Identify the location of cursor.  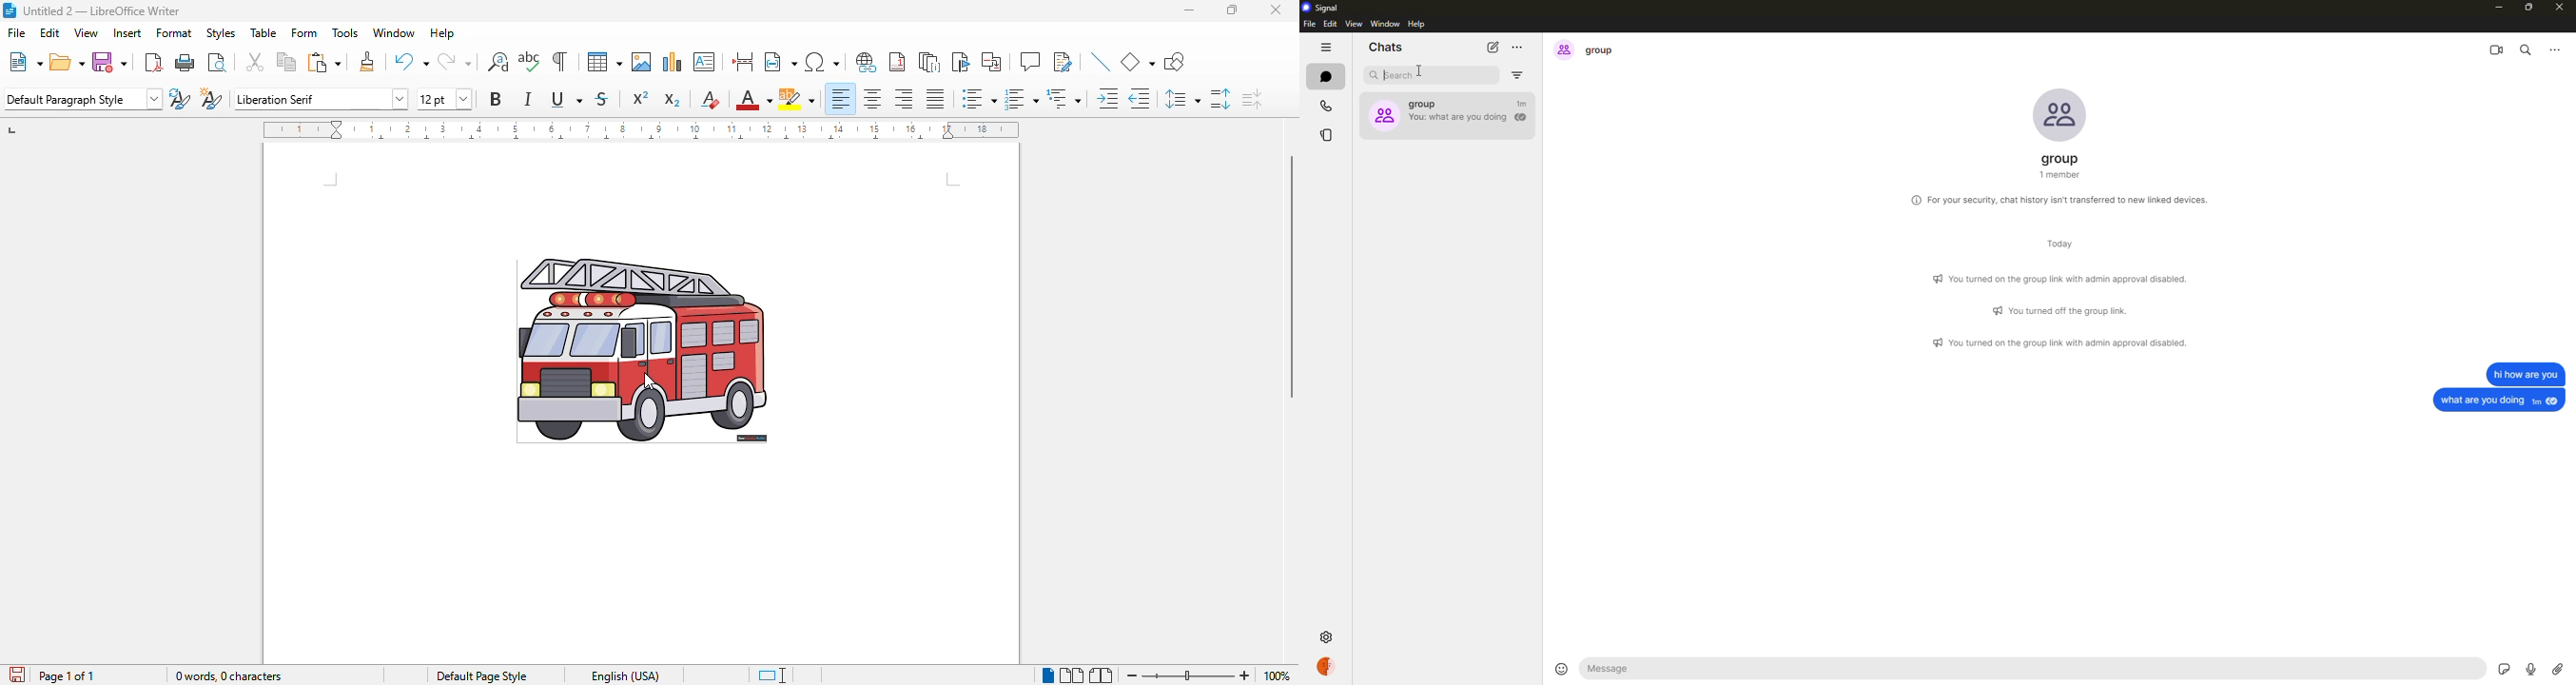
(650, 382).